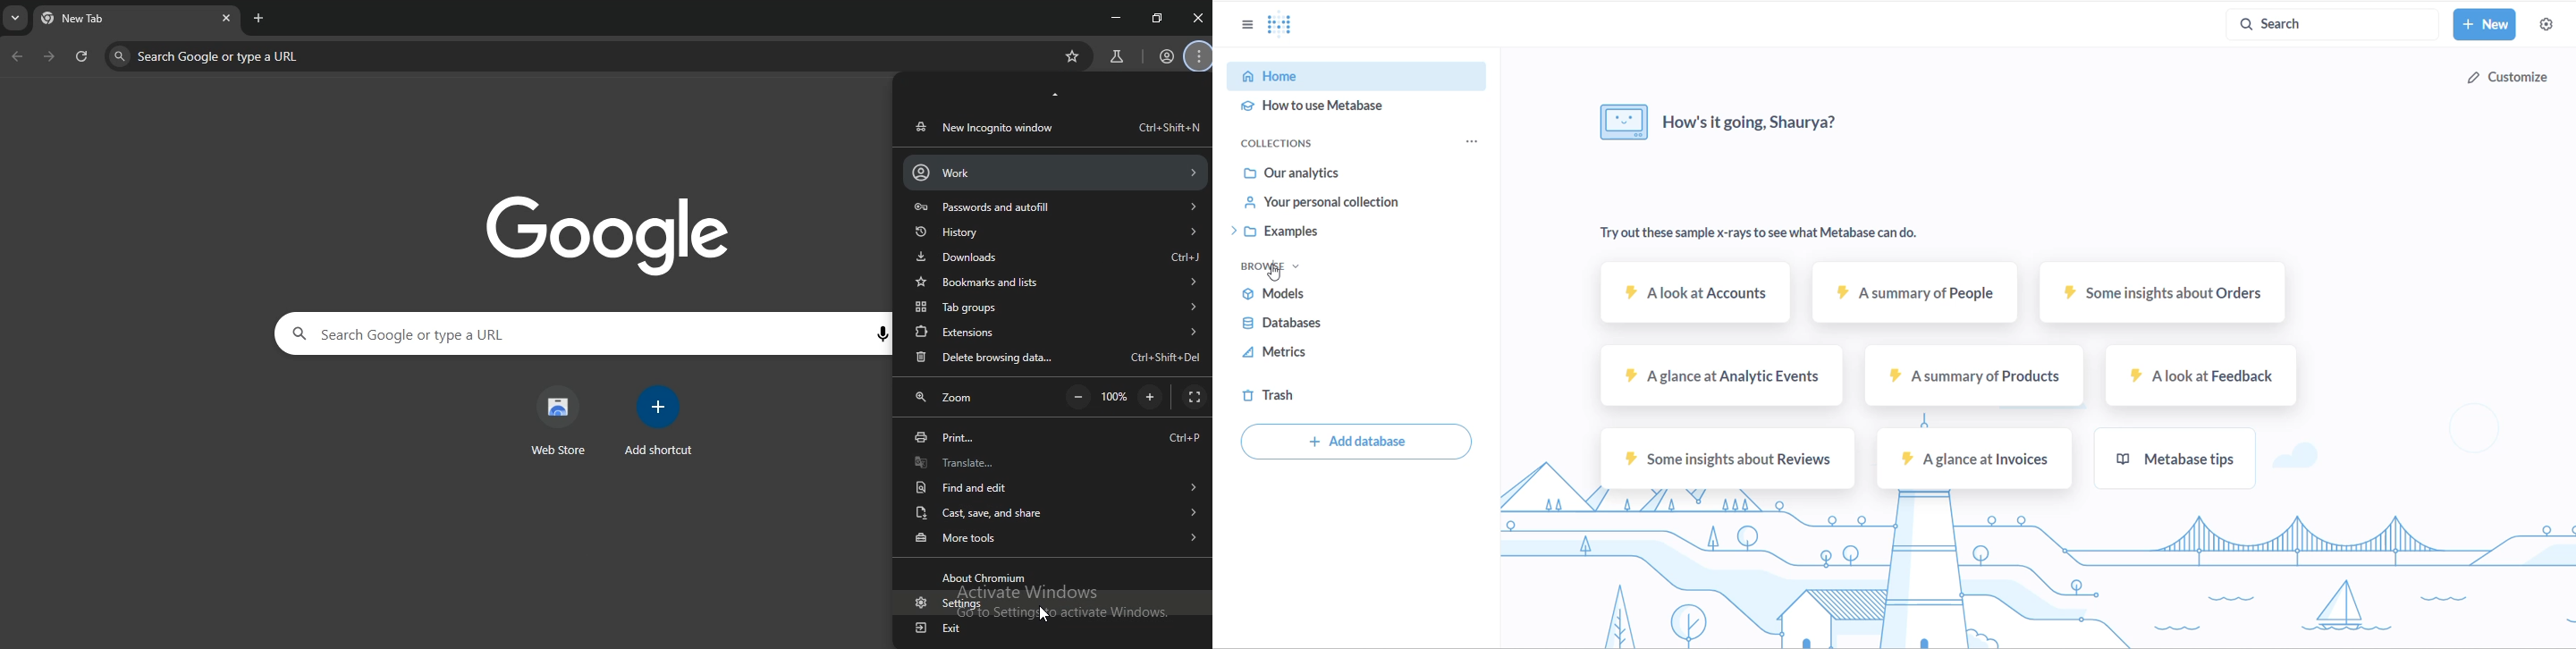 The image size is (2576, 672). I want to click on 100%, so click(1118, 398).